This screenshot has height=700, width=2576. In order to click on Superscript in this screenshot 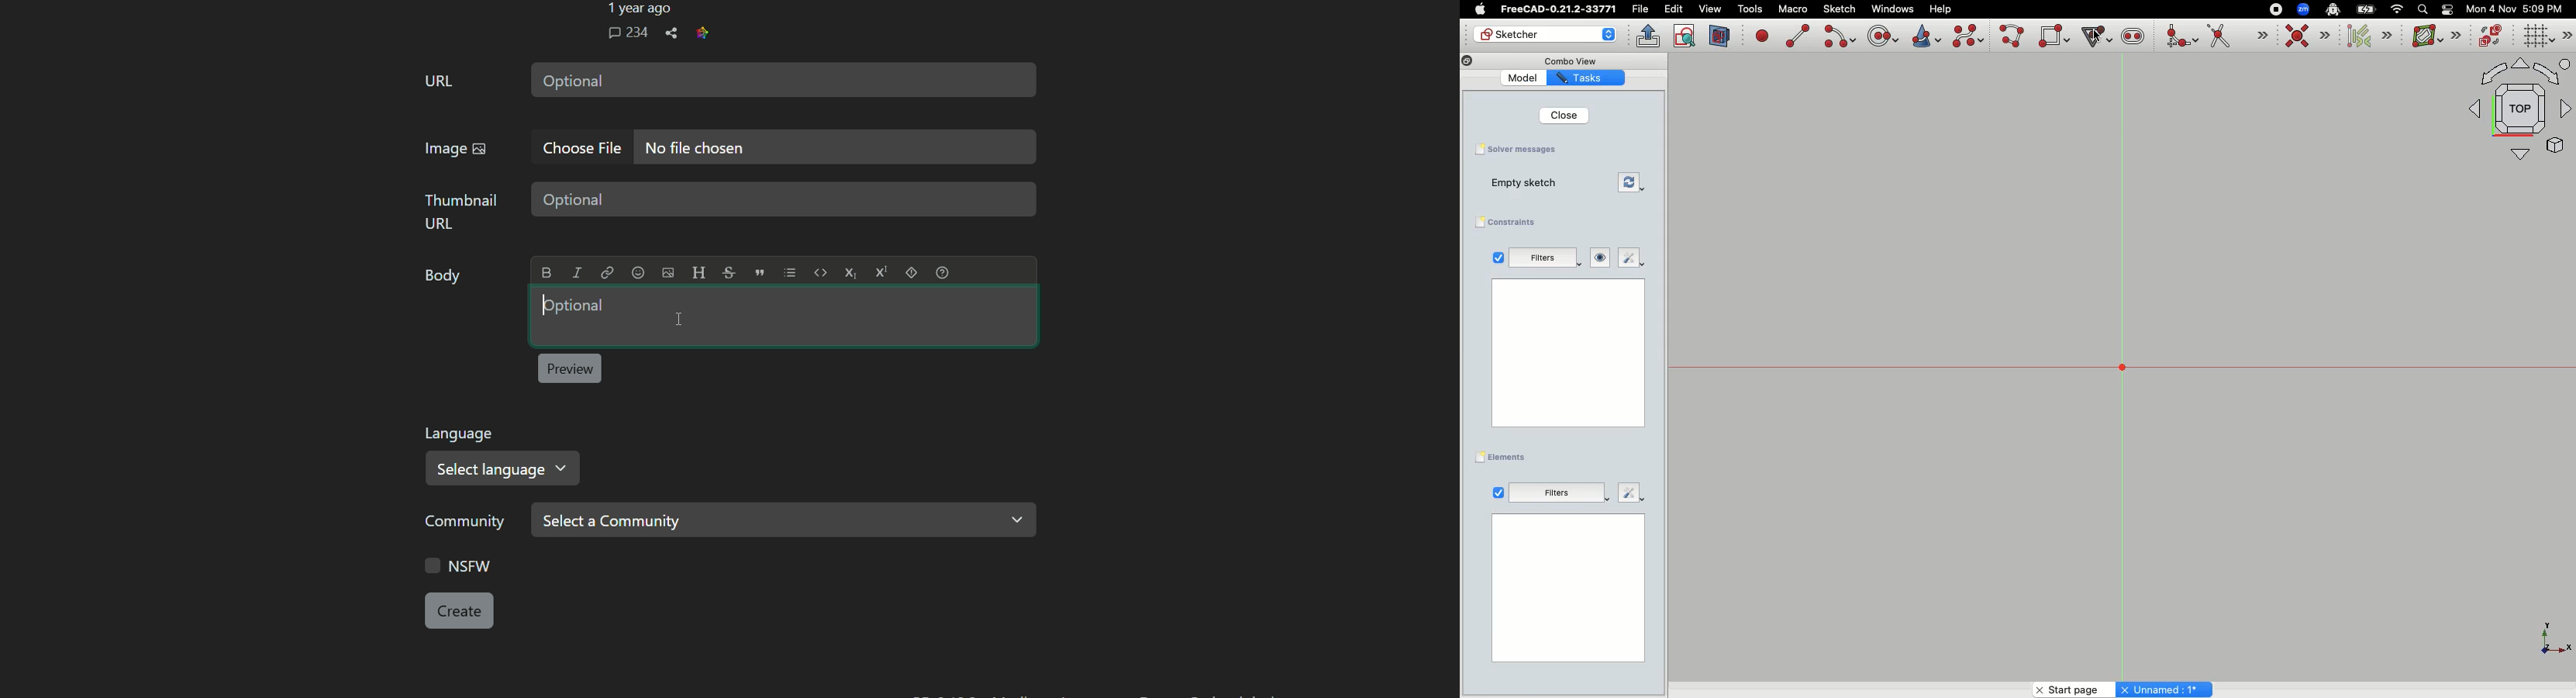, I will do `click(881, 271)`.